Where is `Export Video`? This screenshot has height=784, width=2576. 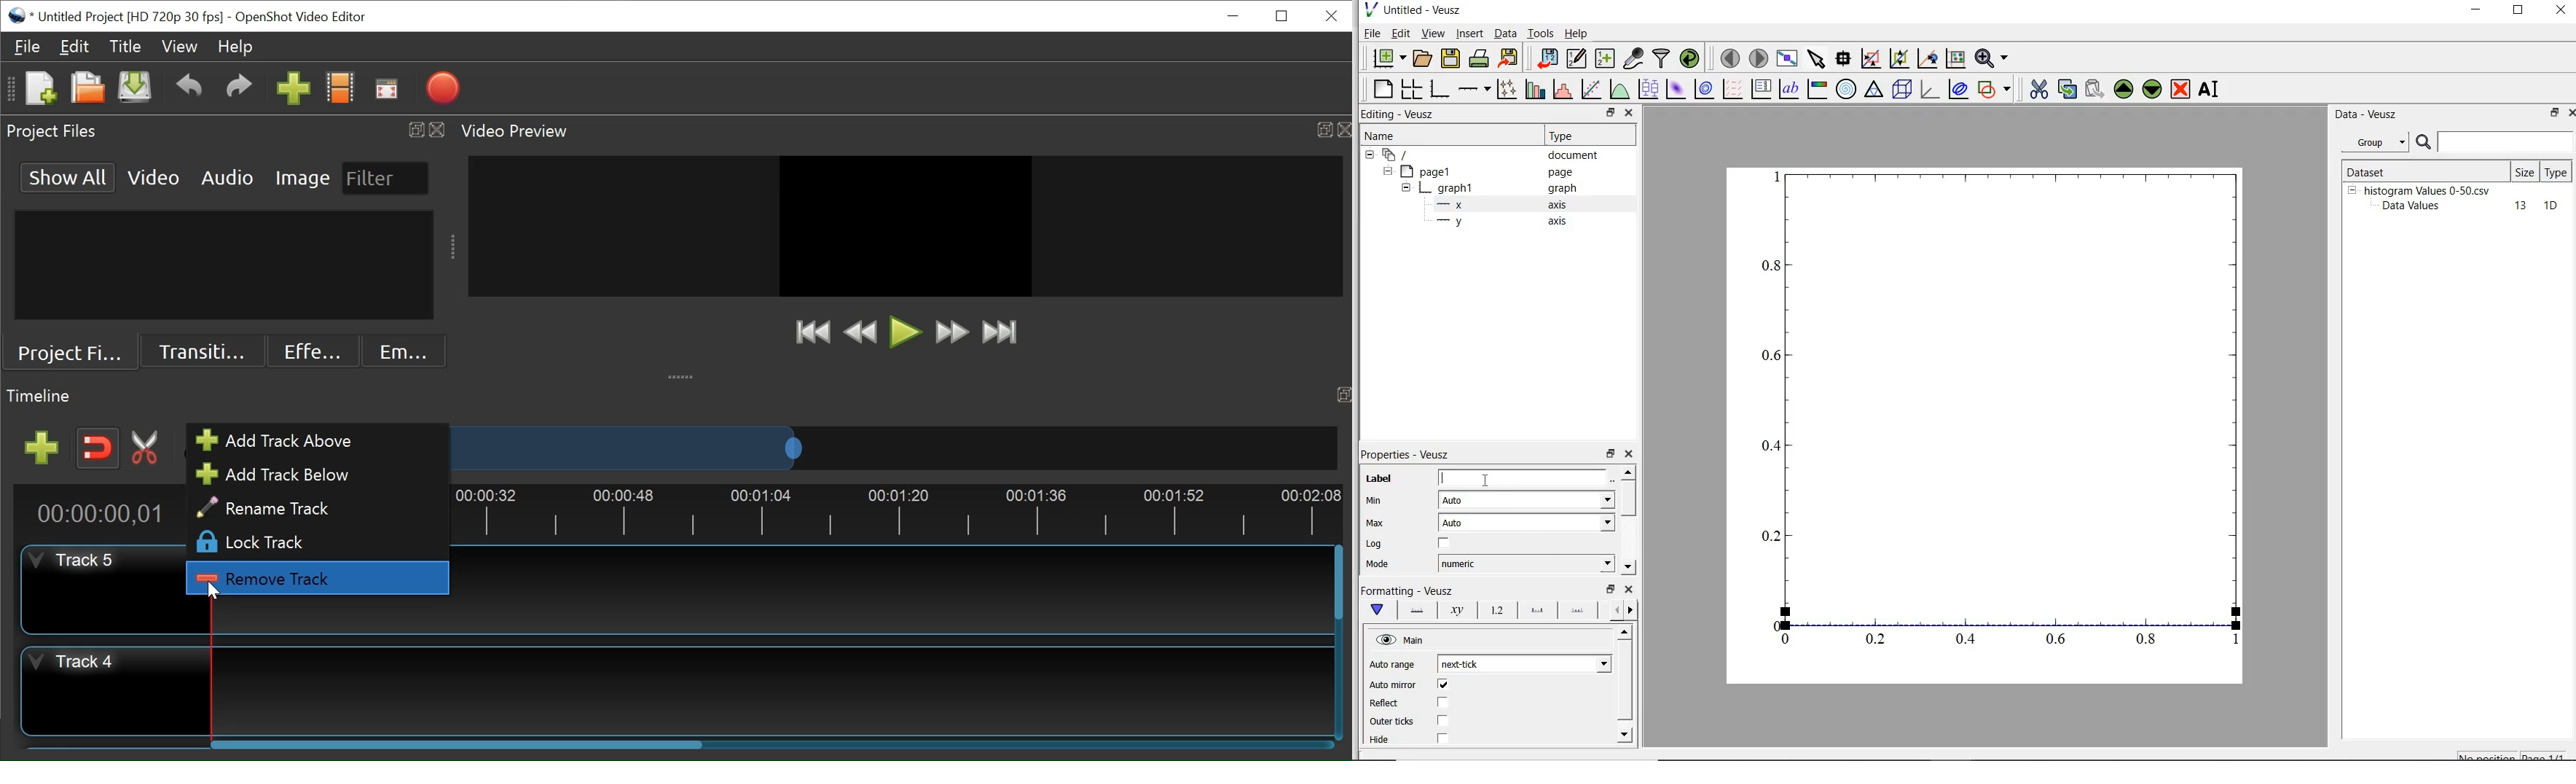
Export Video is located at coordinates (442, 89).